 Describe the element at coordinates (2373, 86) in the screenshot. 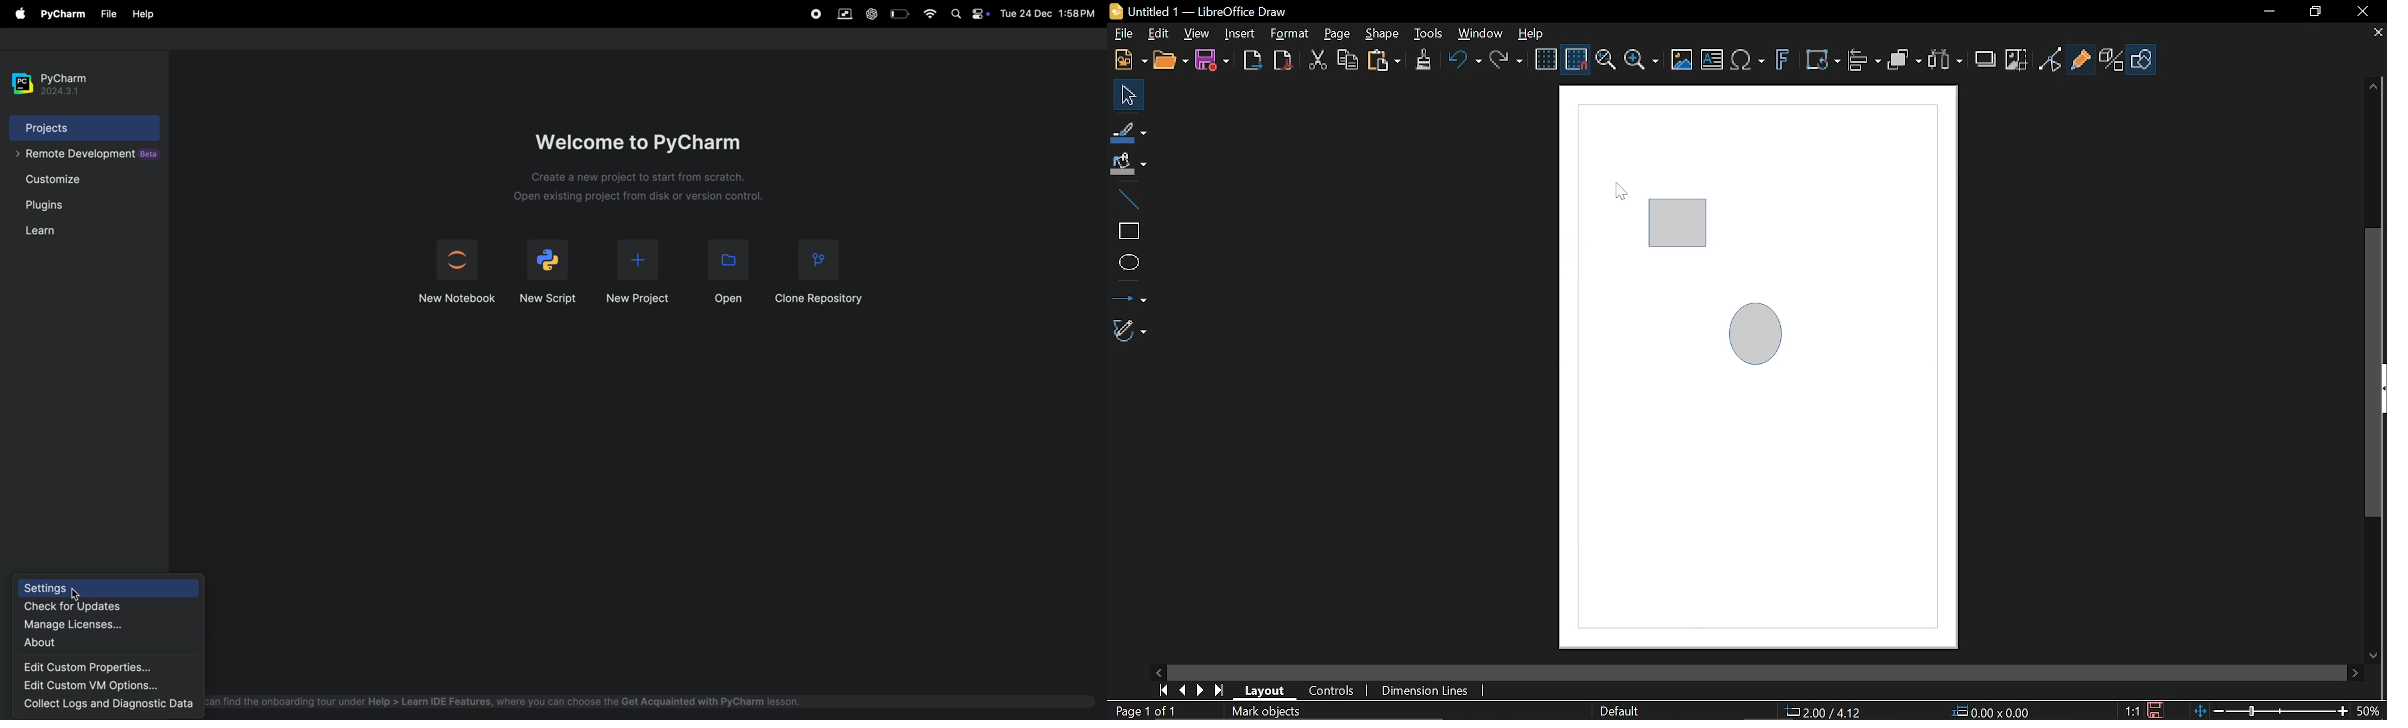

I see `Moveup` at that location.